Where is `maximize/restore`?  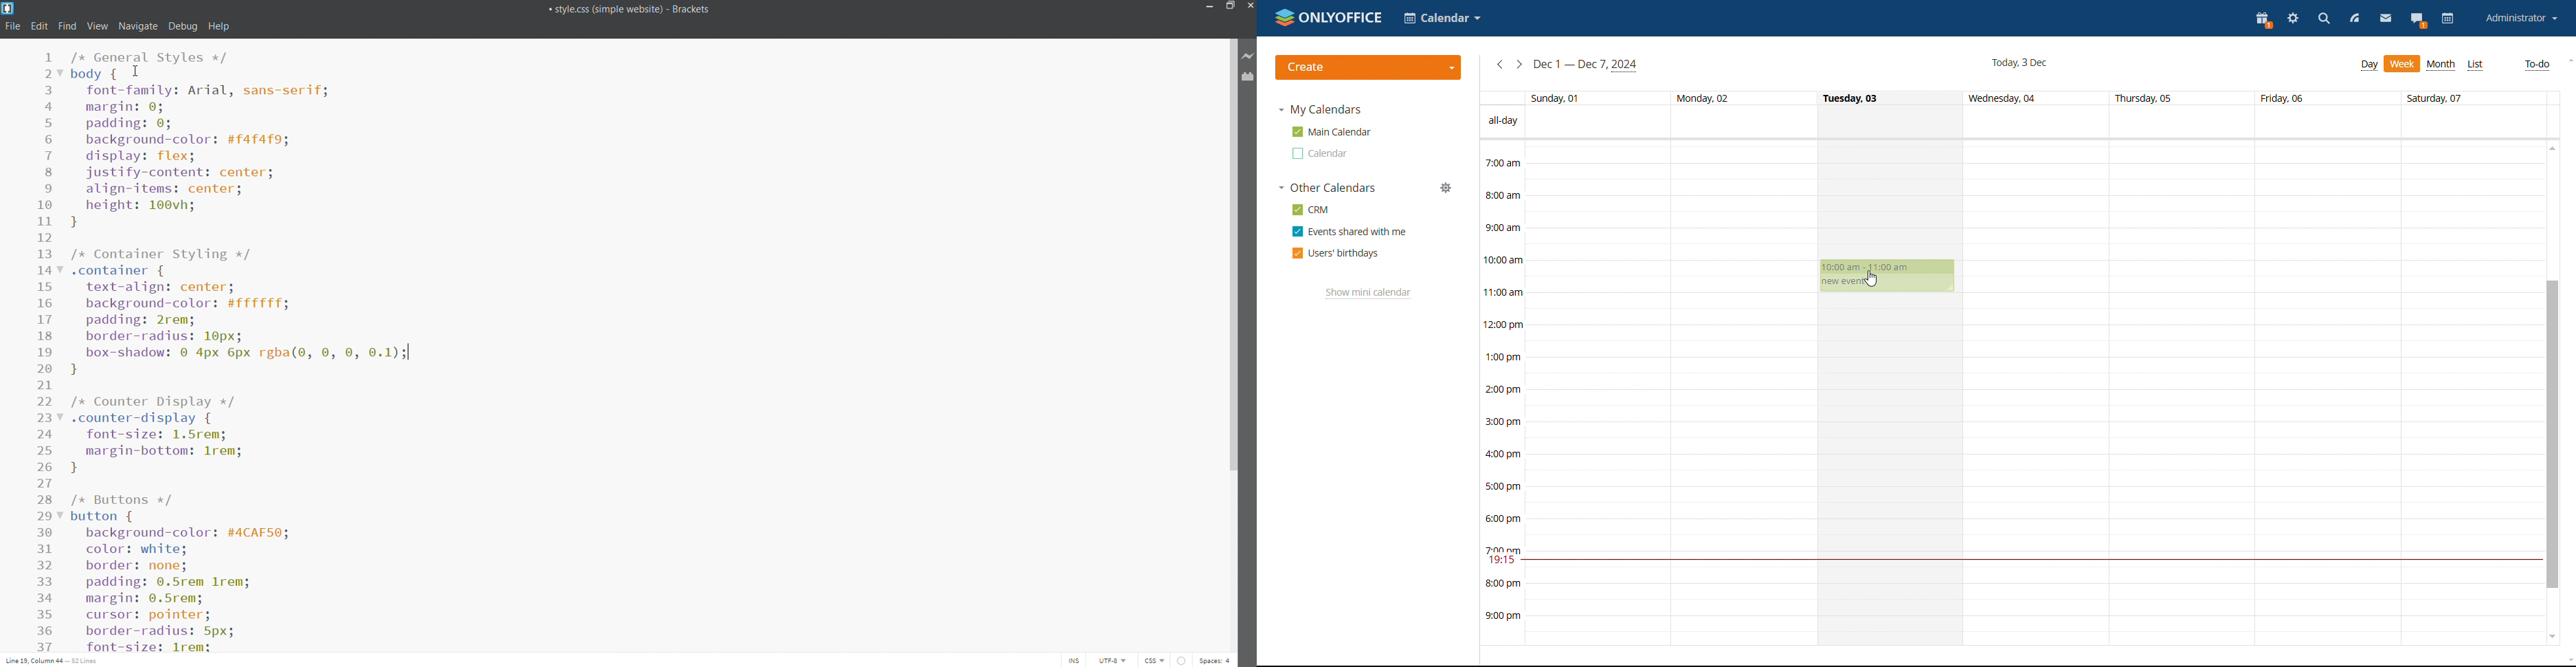
maximize/restore is located at coordinates (1229, 8).